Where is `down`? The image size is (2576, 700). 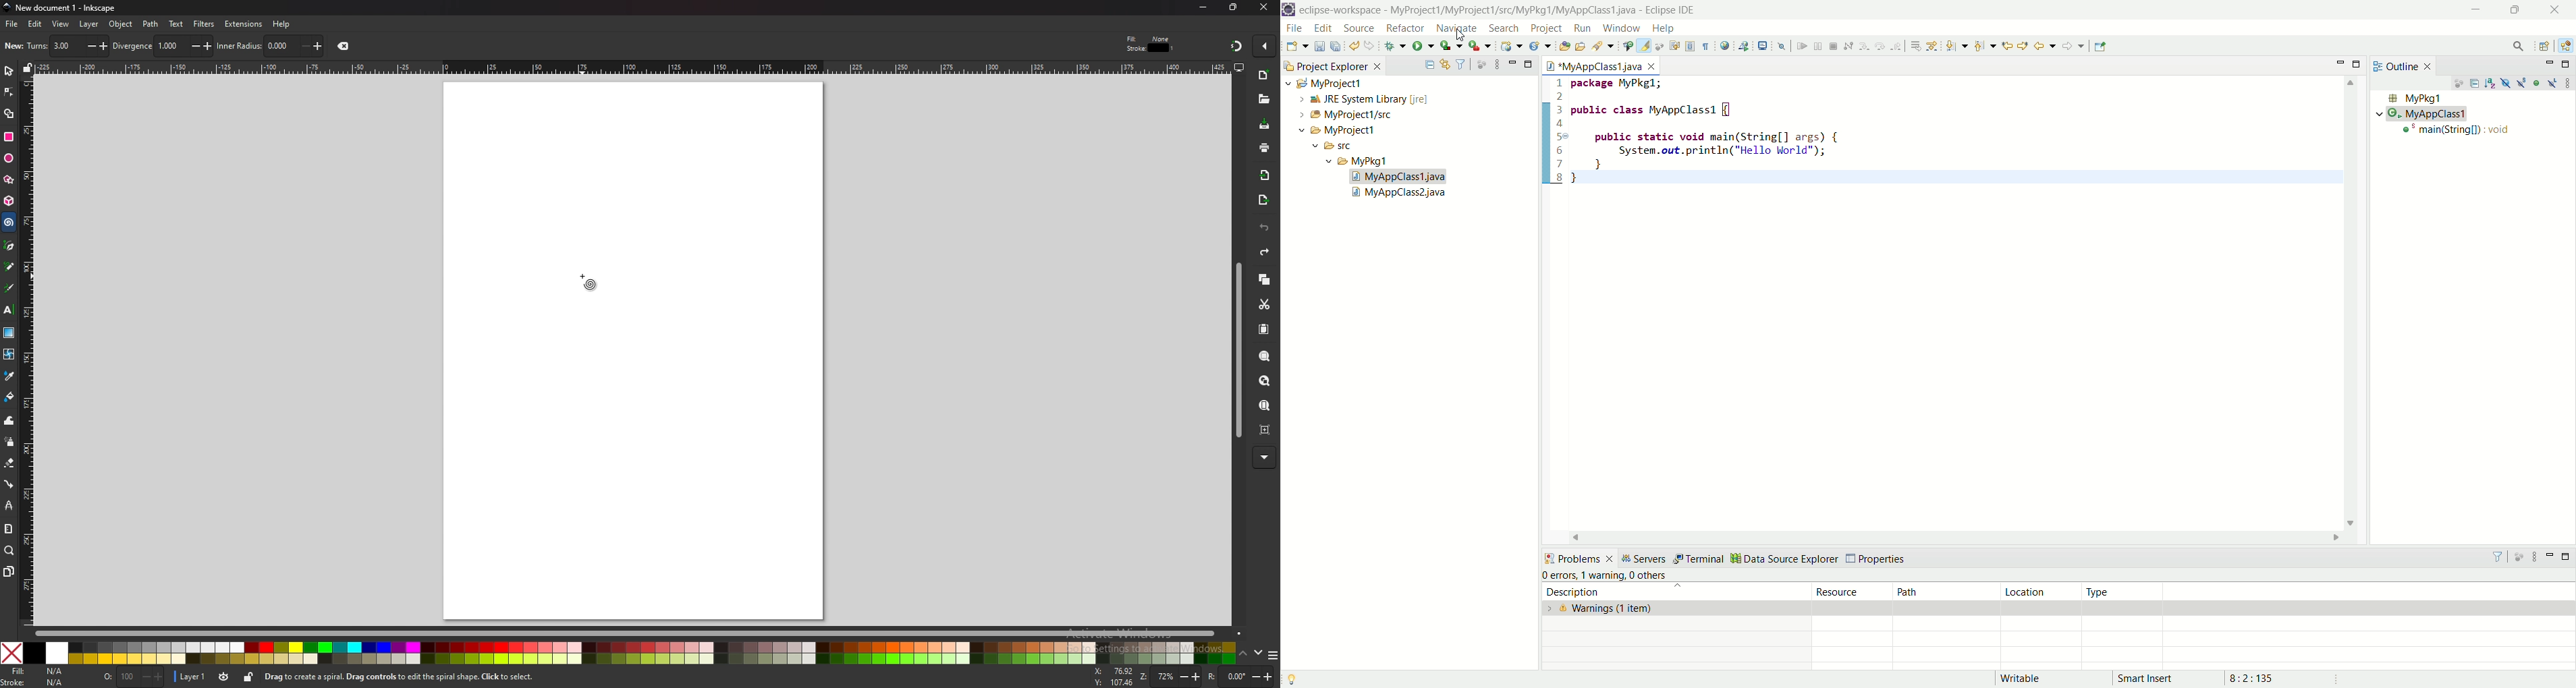 down is located at coordinates (1258, 653).